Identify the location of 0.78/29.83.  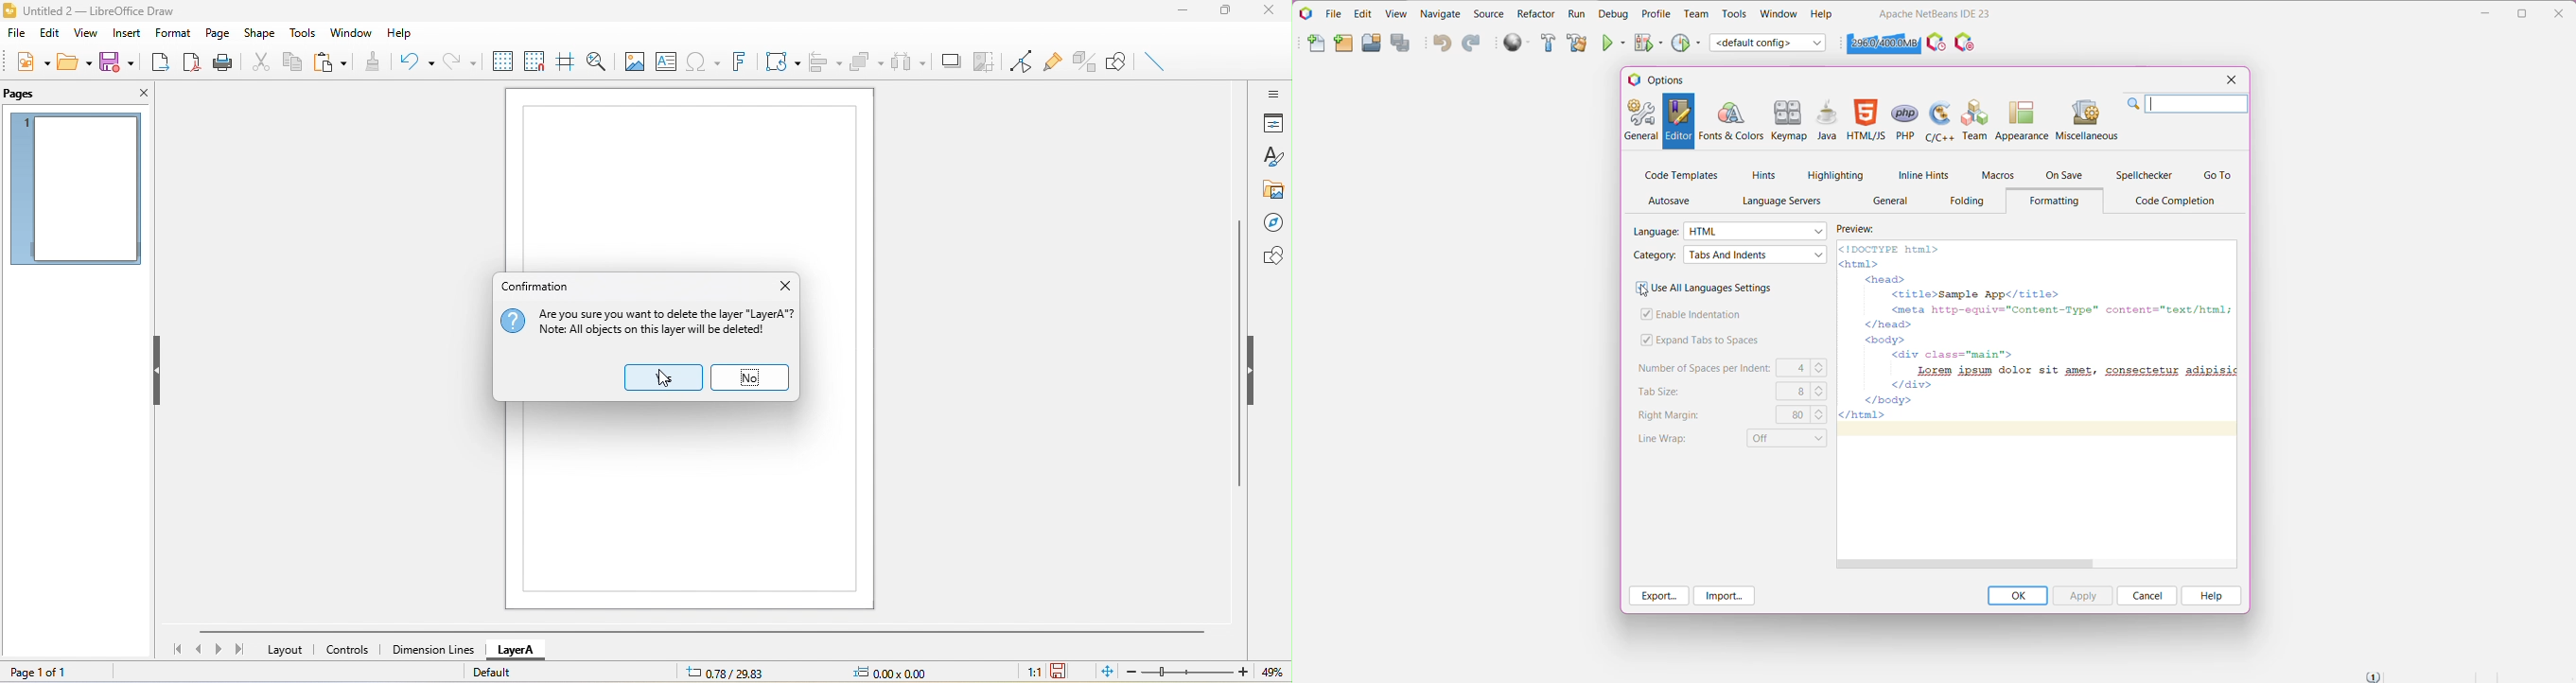
(722, 673).